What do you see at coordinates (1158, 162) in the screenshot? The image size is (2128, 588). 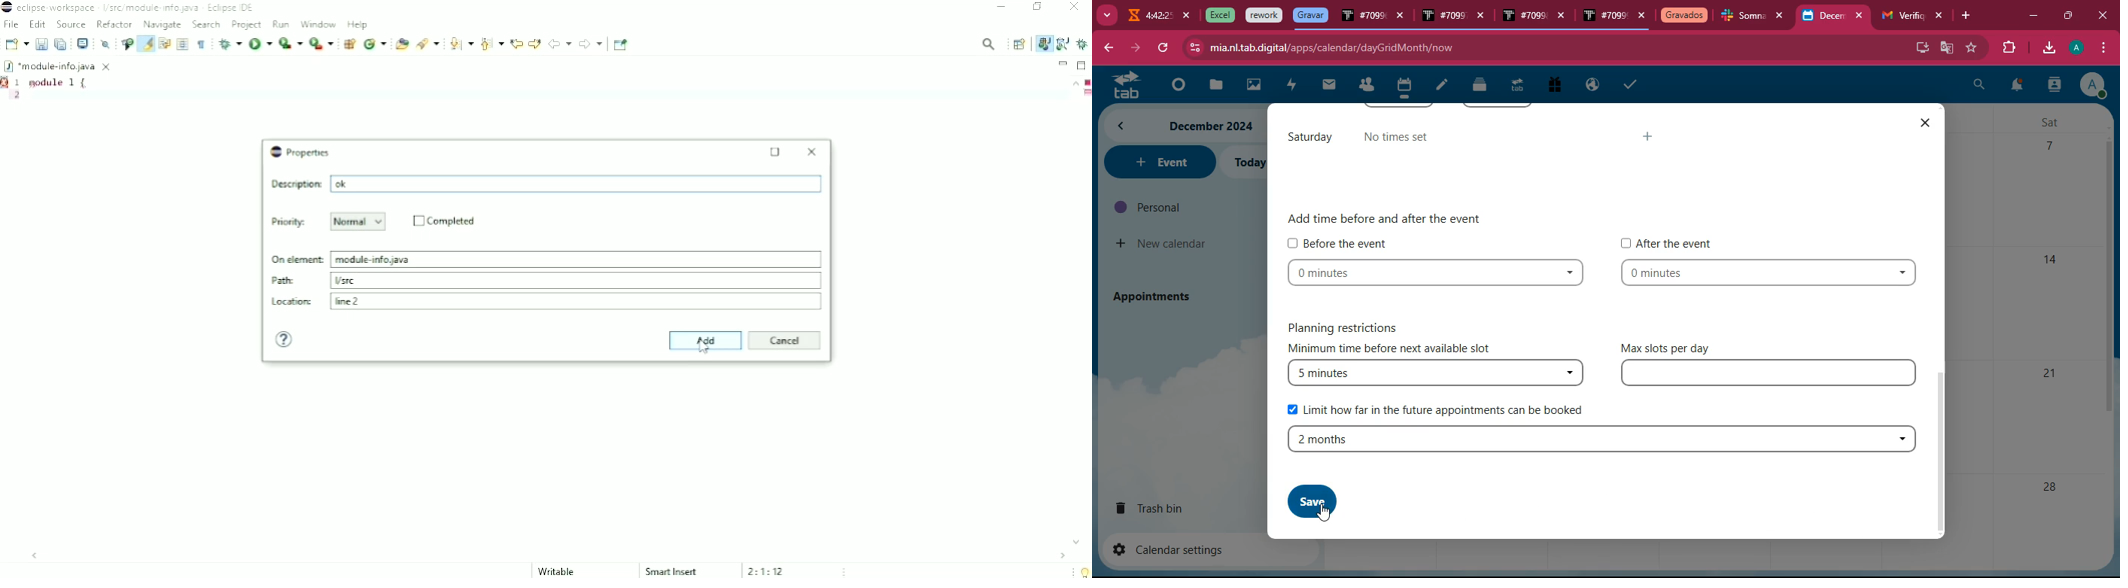 I see `event` at bounding box center [1158, 162].